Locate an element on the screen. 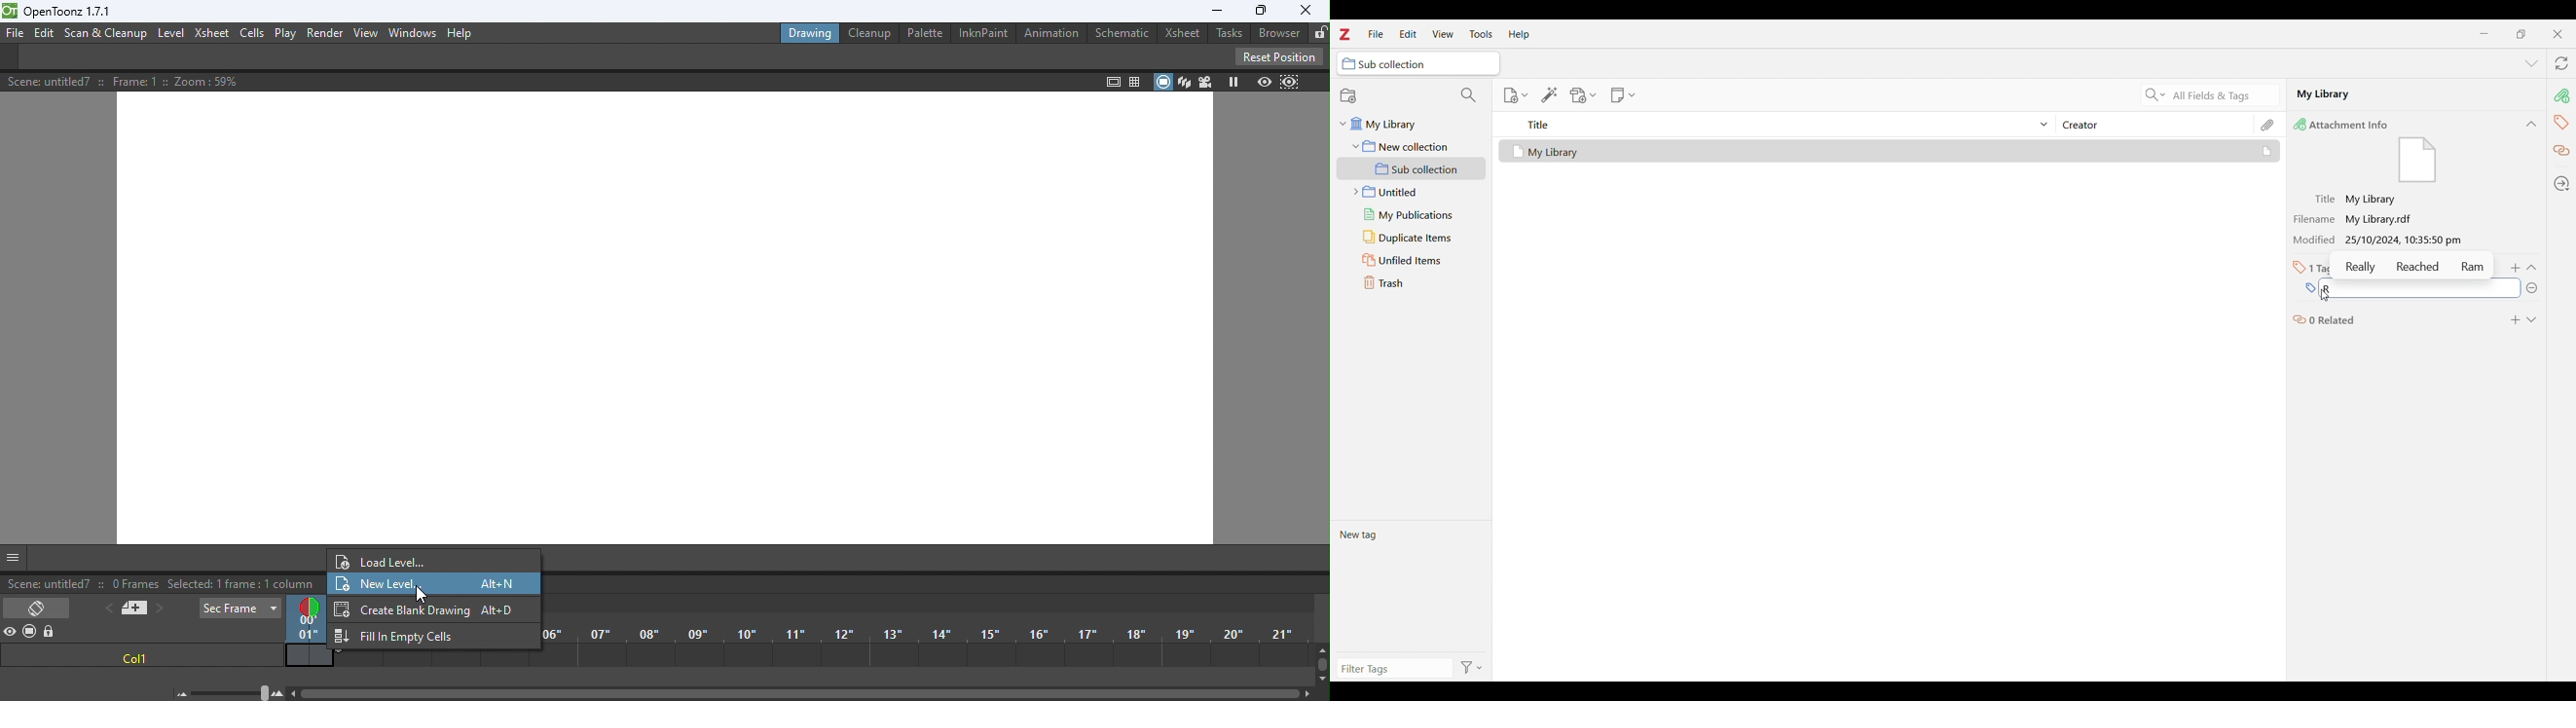 Image resolution: width=2576 pixels, height=728 pixels. Creator column is located at coordinates (2154, 124).